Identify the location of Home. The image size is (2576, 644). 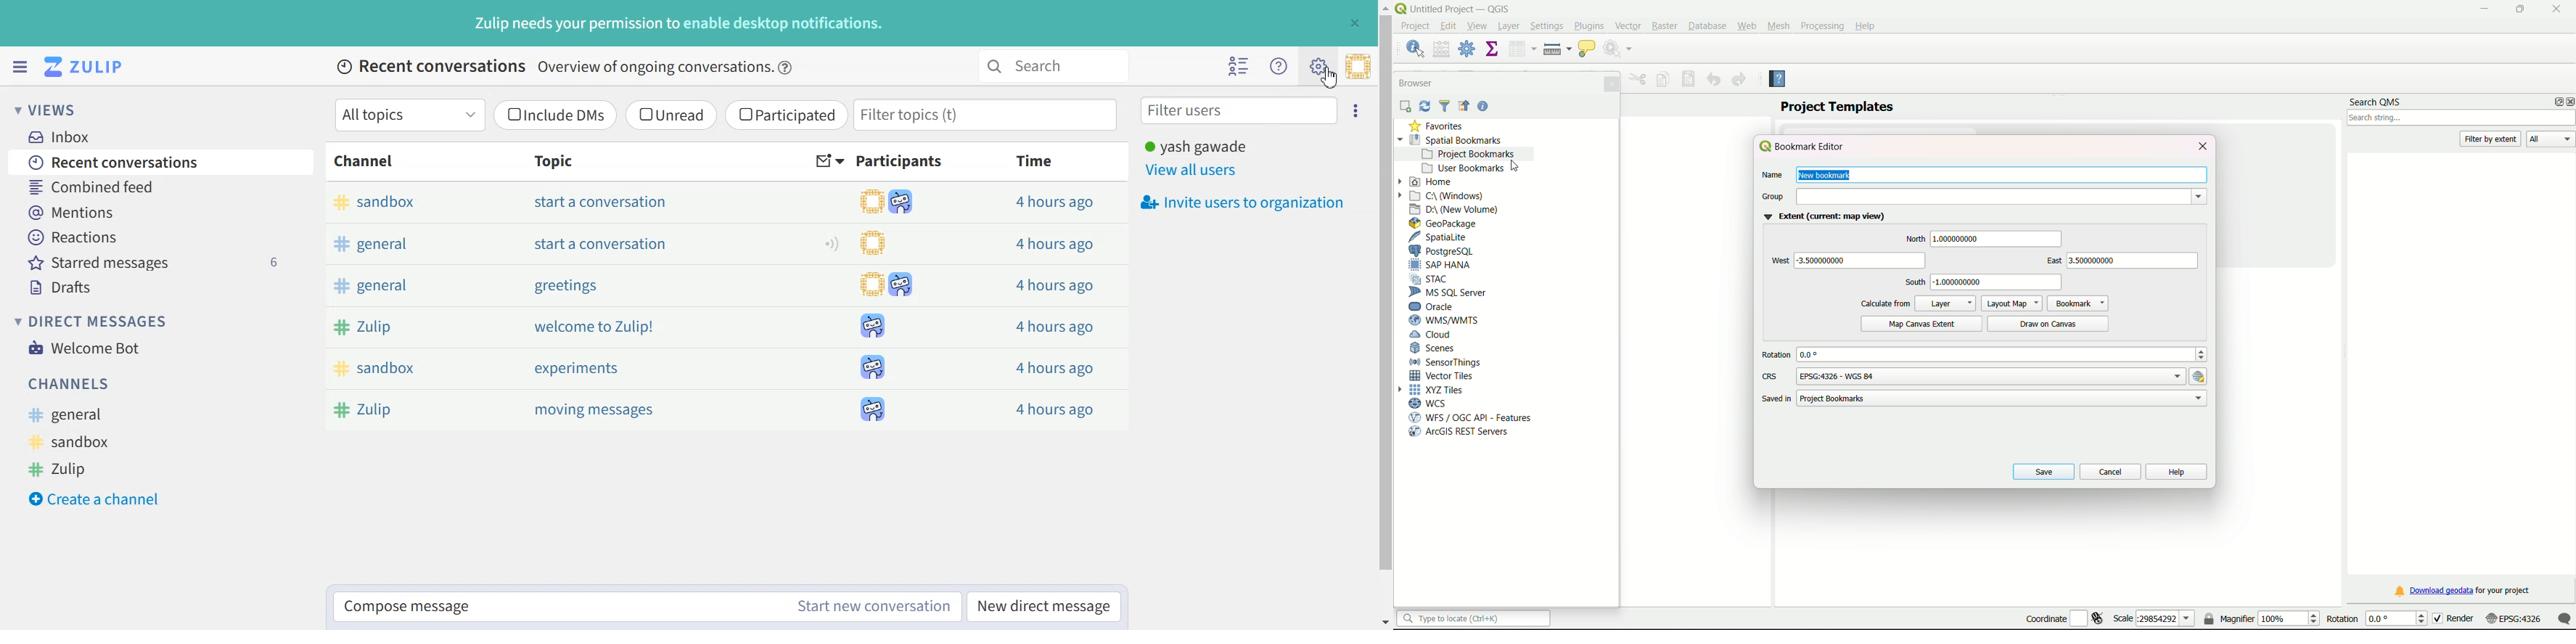
(1432, 182).